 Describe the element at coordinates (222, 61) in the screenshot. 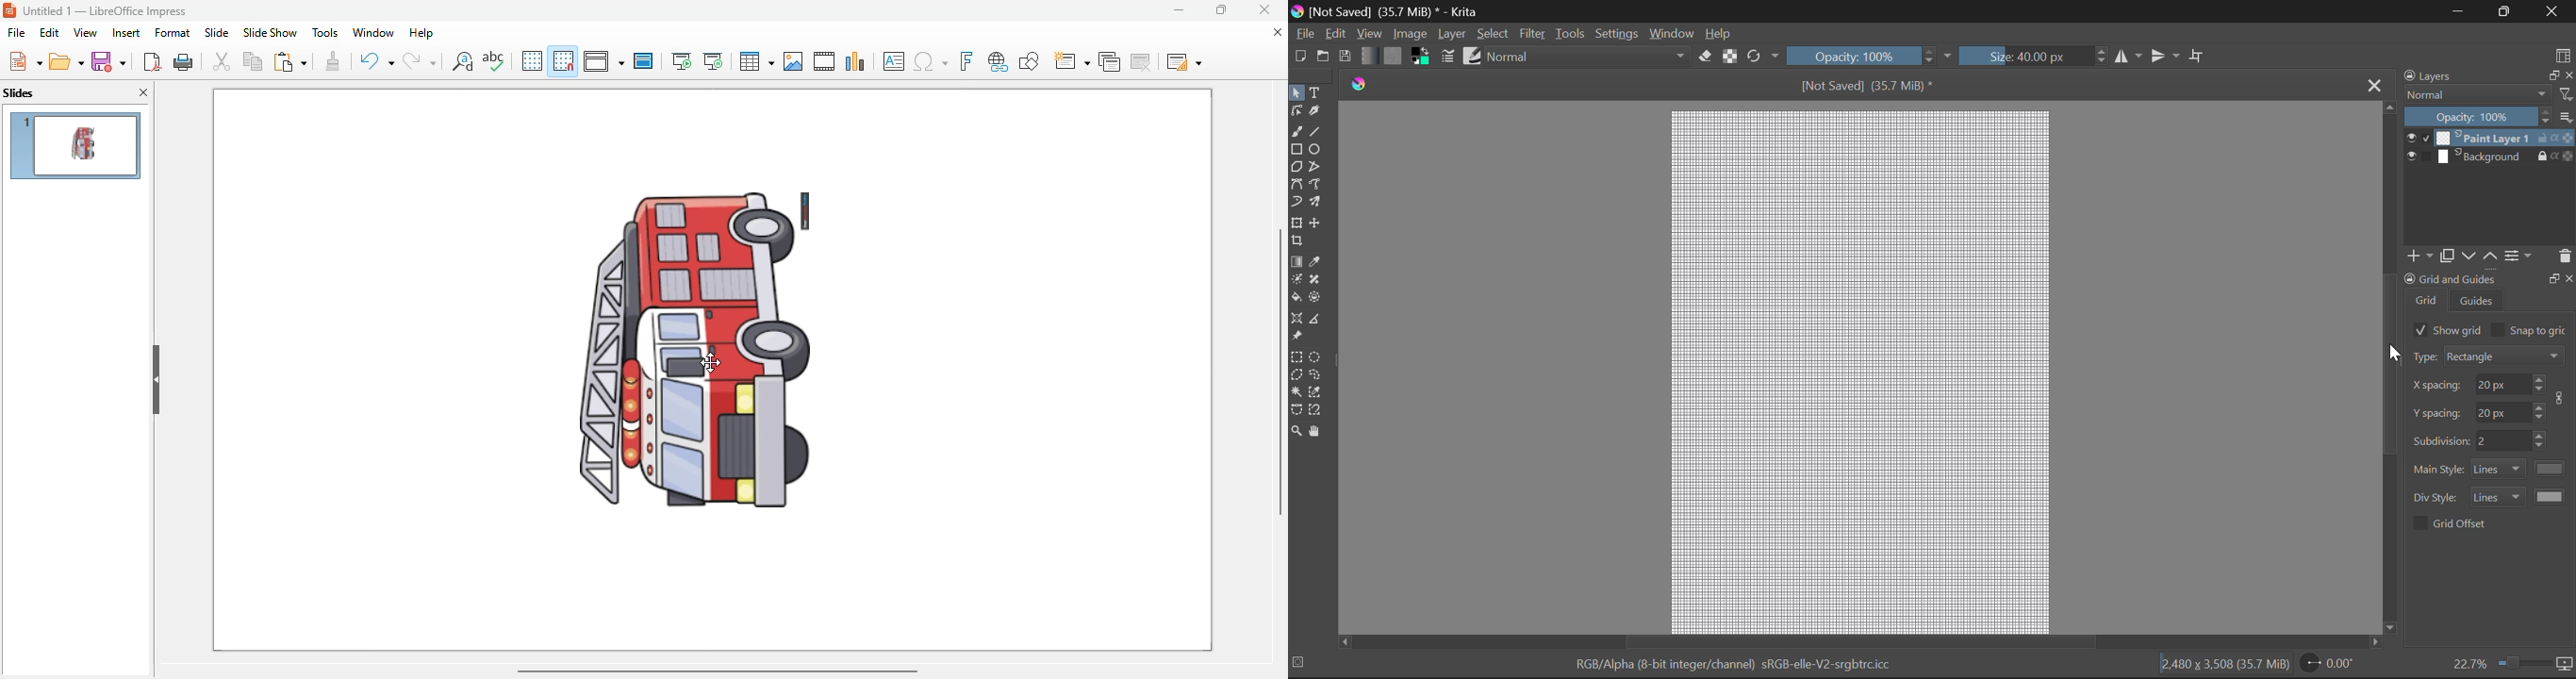

I see `cut` at that location.